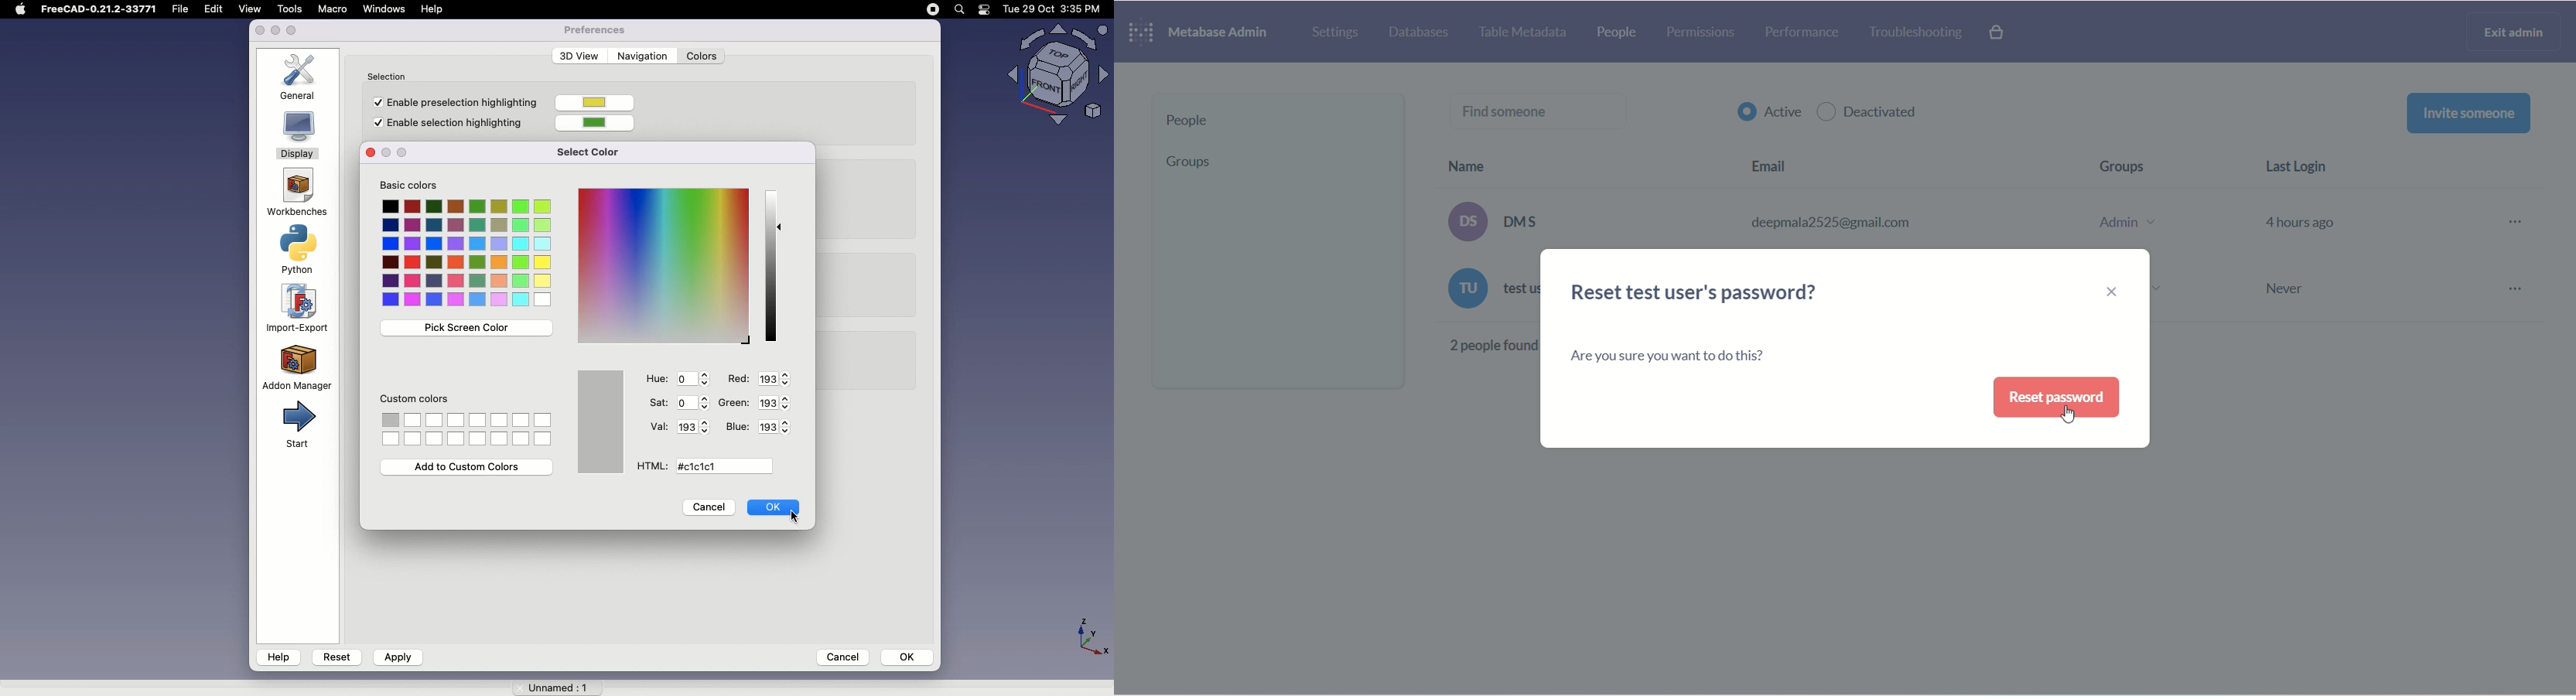 This screenshot has width=2576, height=700. What do you see at coordinates (332, 9) in the screenshot?
I see `Macro` at bounding box center [332, 9].